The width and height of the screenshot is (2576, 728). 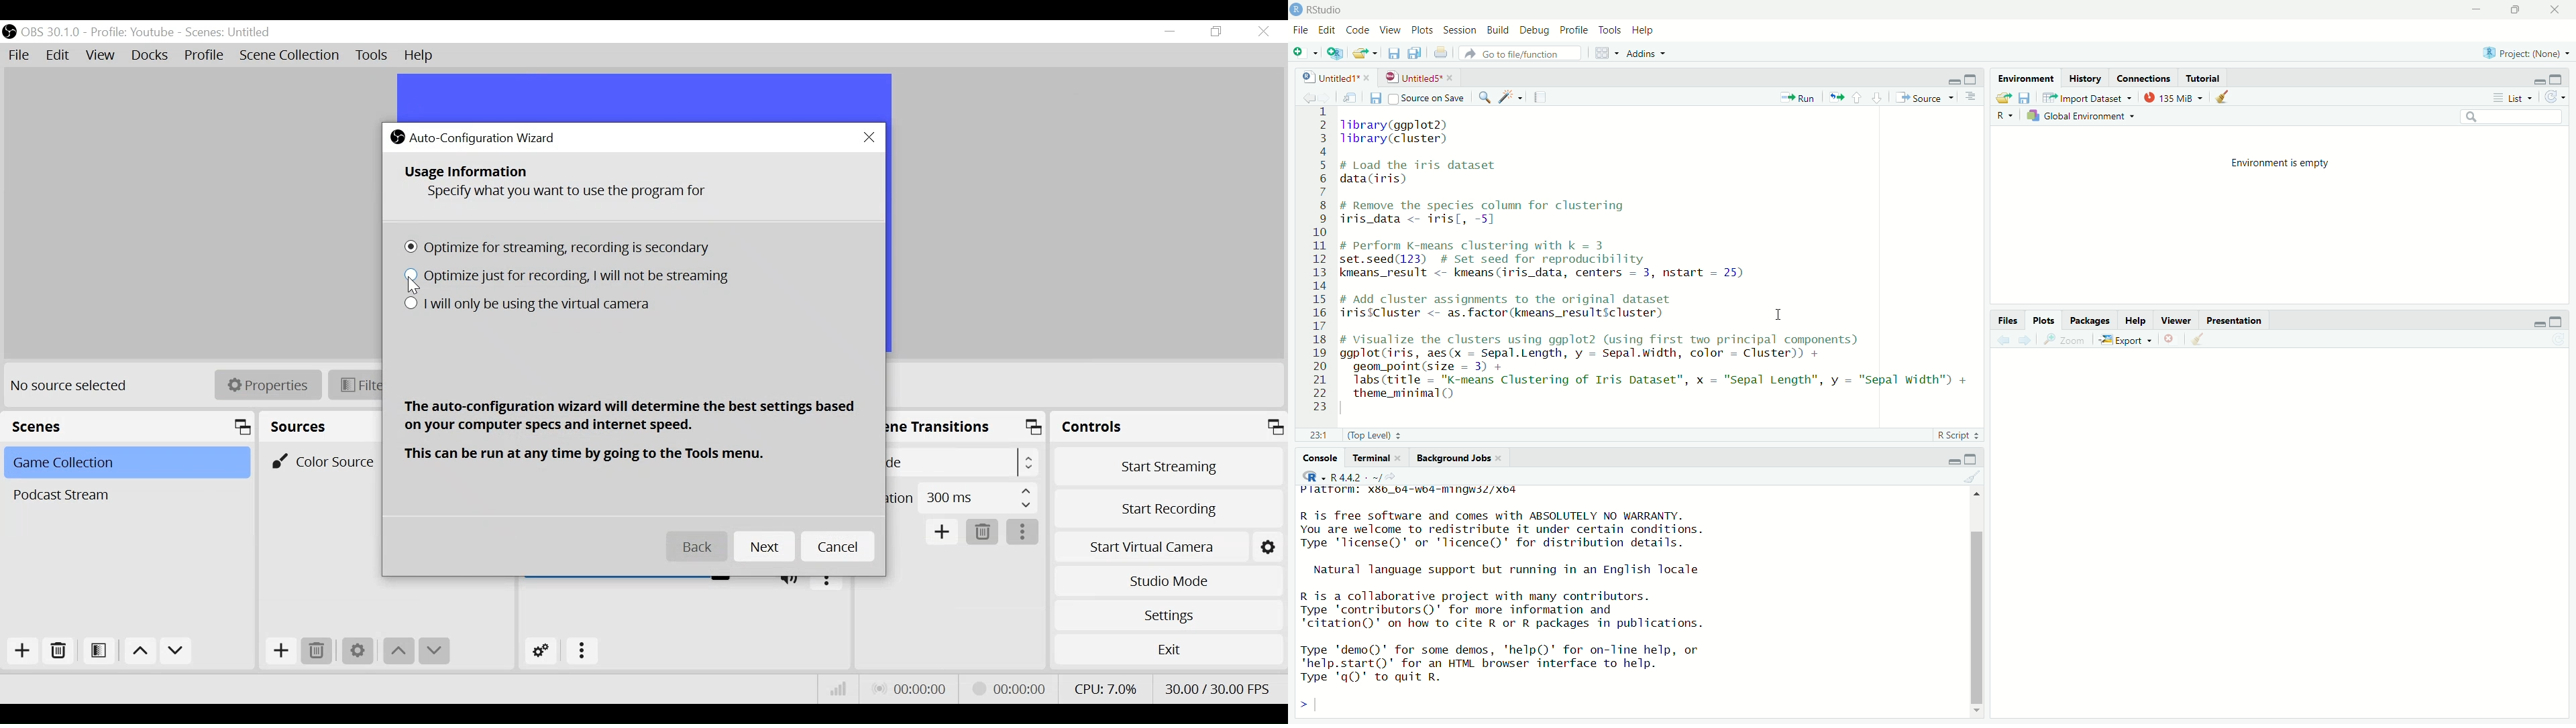 I want to click on Cancel, so click(x=839, y=548).